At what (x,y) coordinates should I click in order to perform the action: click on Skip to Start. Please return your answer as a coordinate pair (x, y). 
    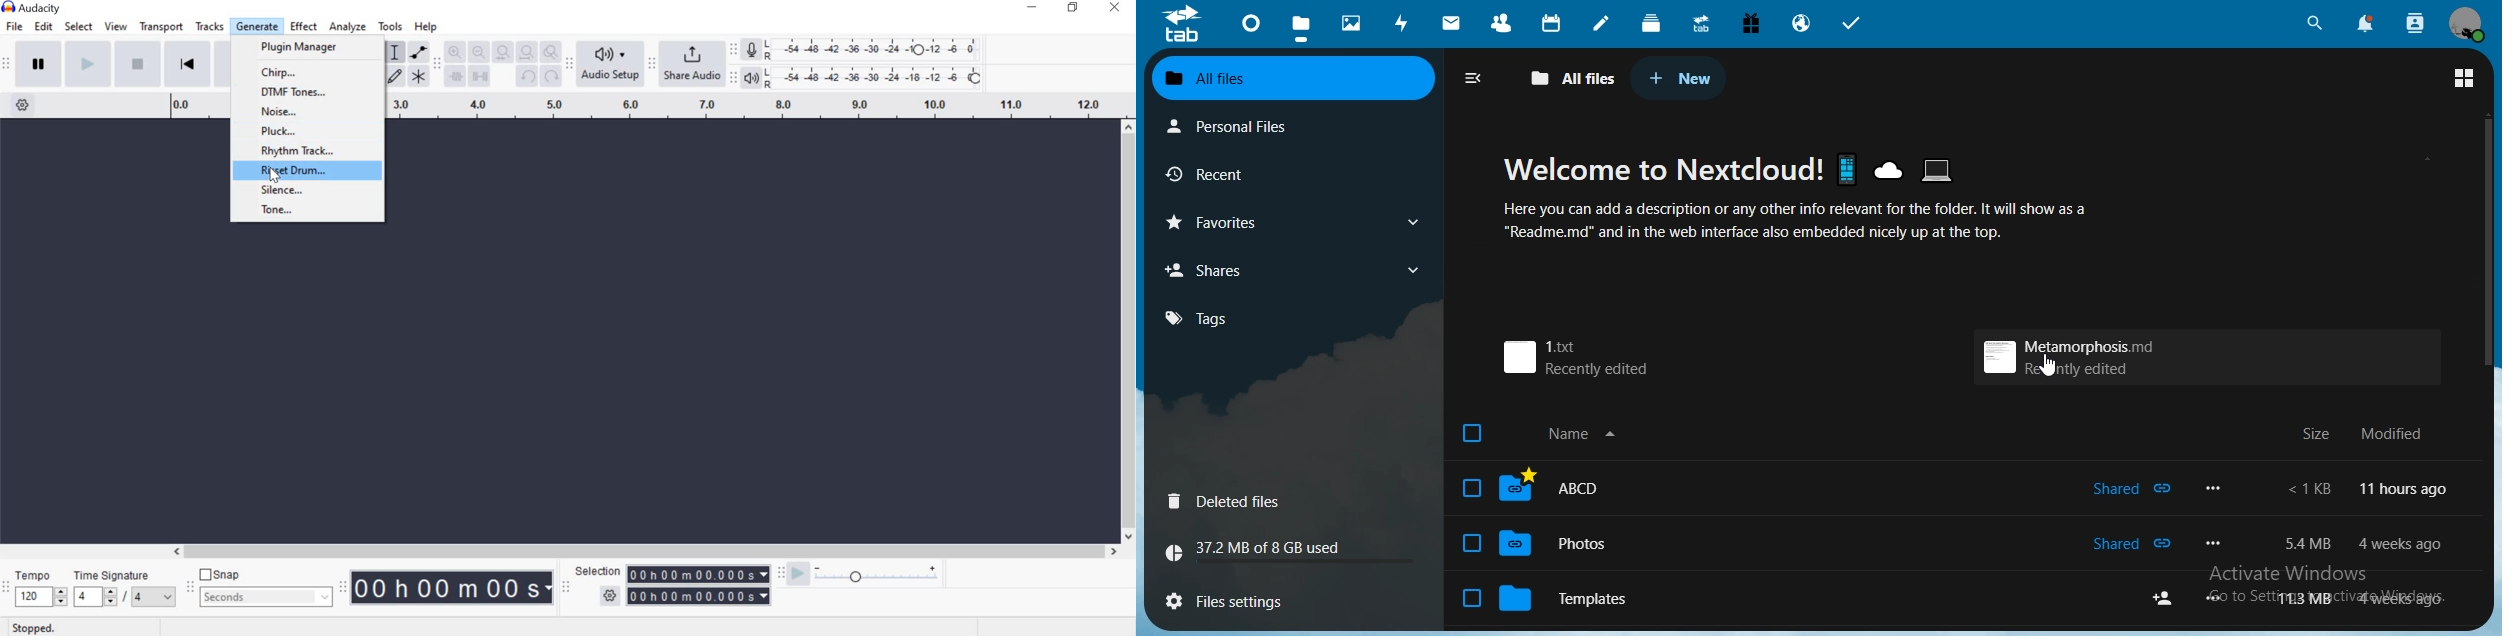
    Looking at the image, I should click on (187, 63).